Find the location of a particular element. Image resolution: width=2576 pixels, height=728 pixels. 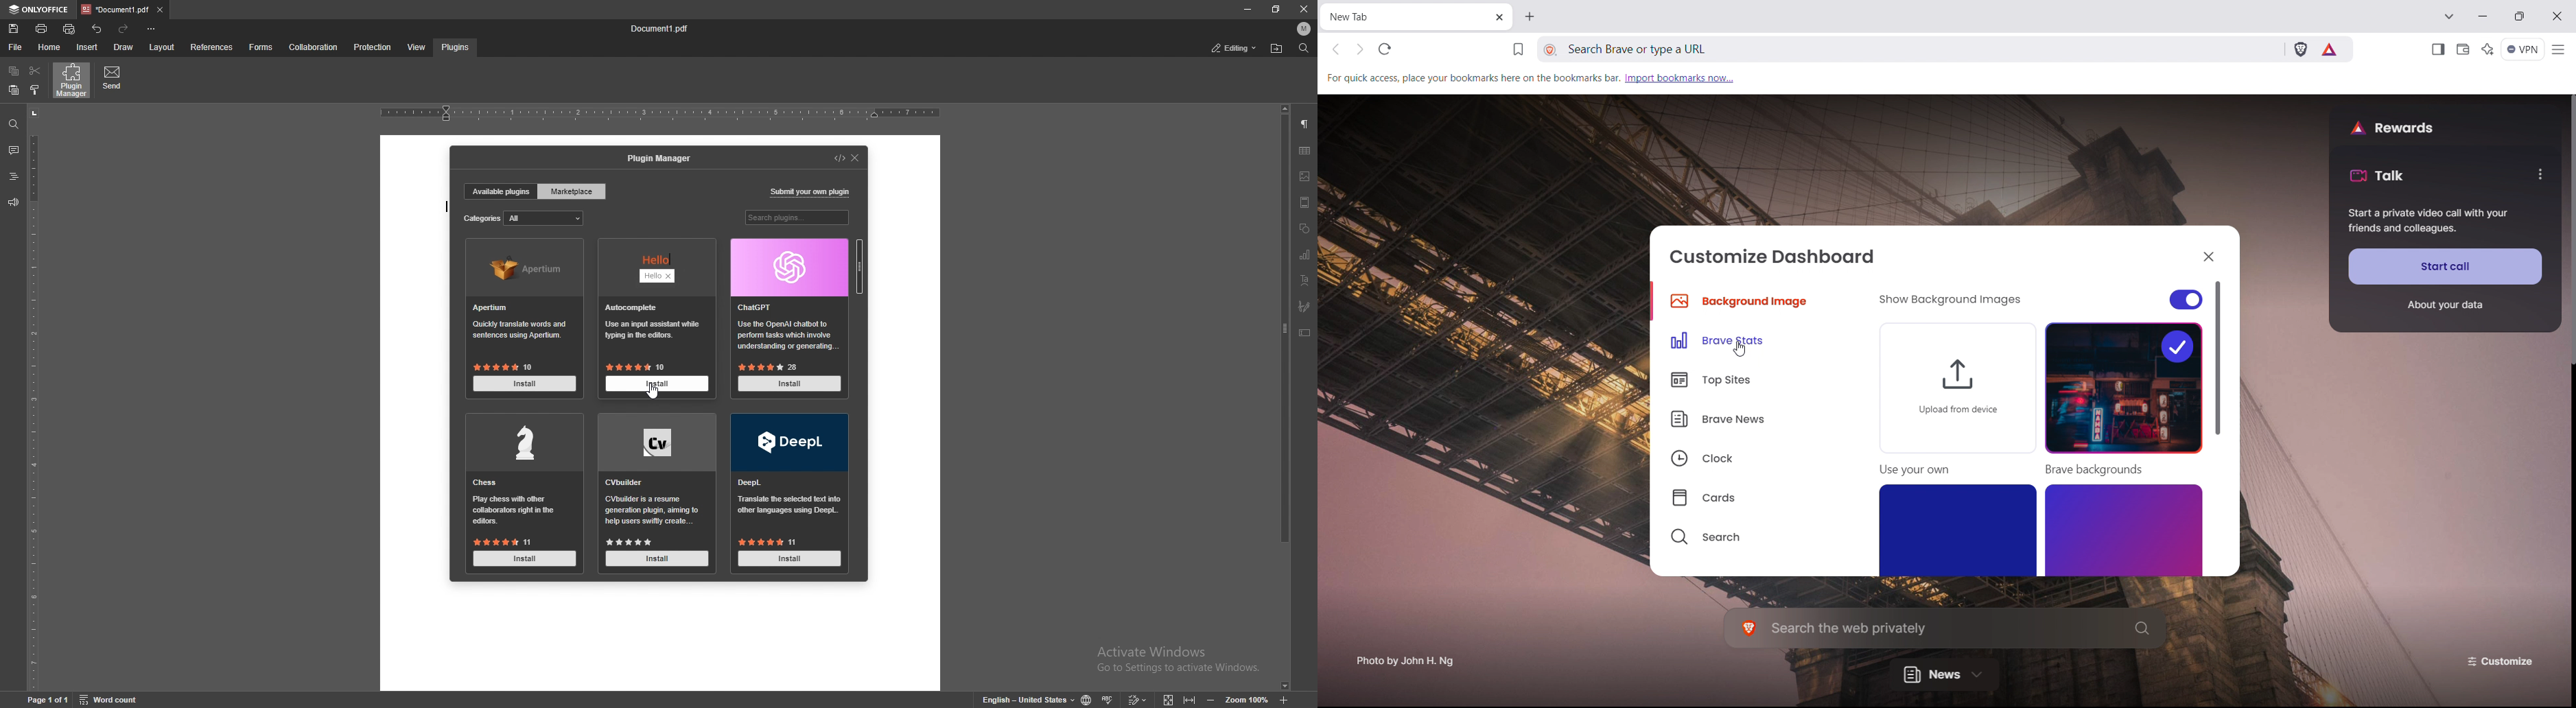

search in tabs is located at coordinates (2449, 15).